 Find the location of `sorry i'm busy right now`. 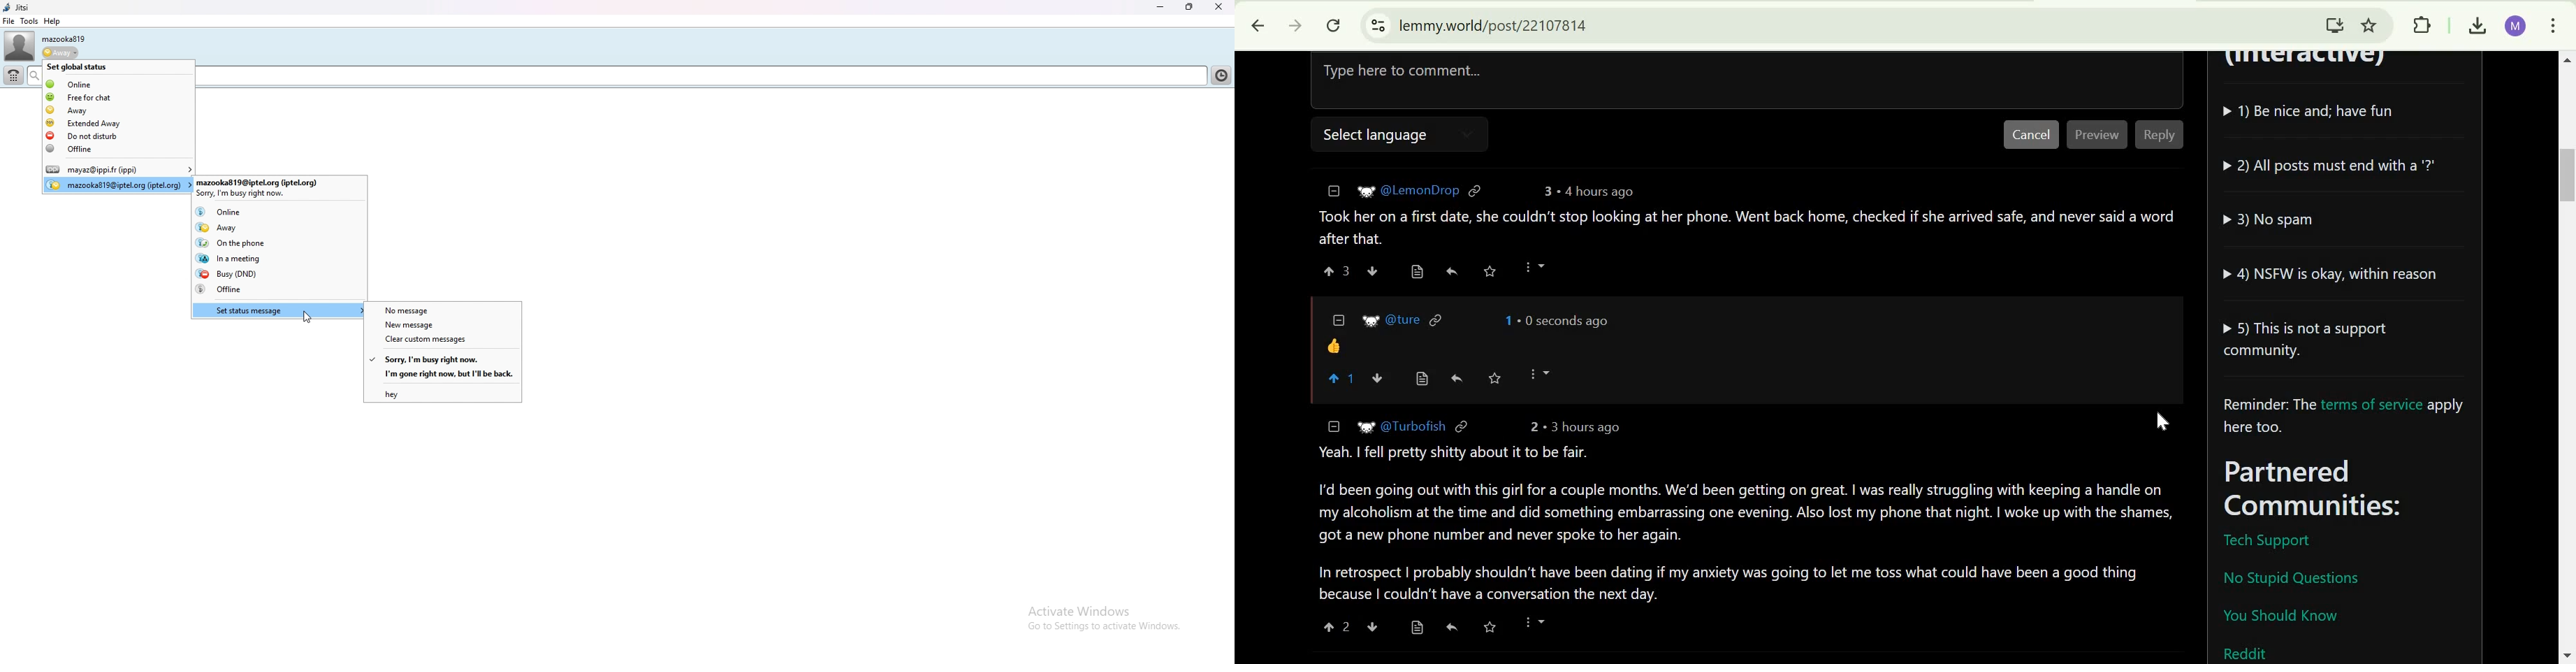

sorry i'm busy right now is located at coordinates (443, 358).